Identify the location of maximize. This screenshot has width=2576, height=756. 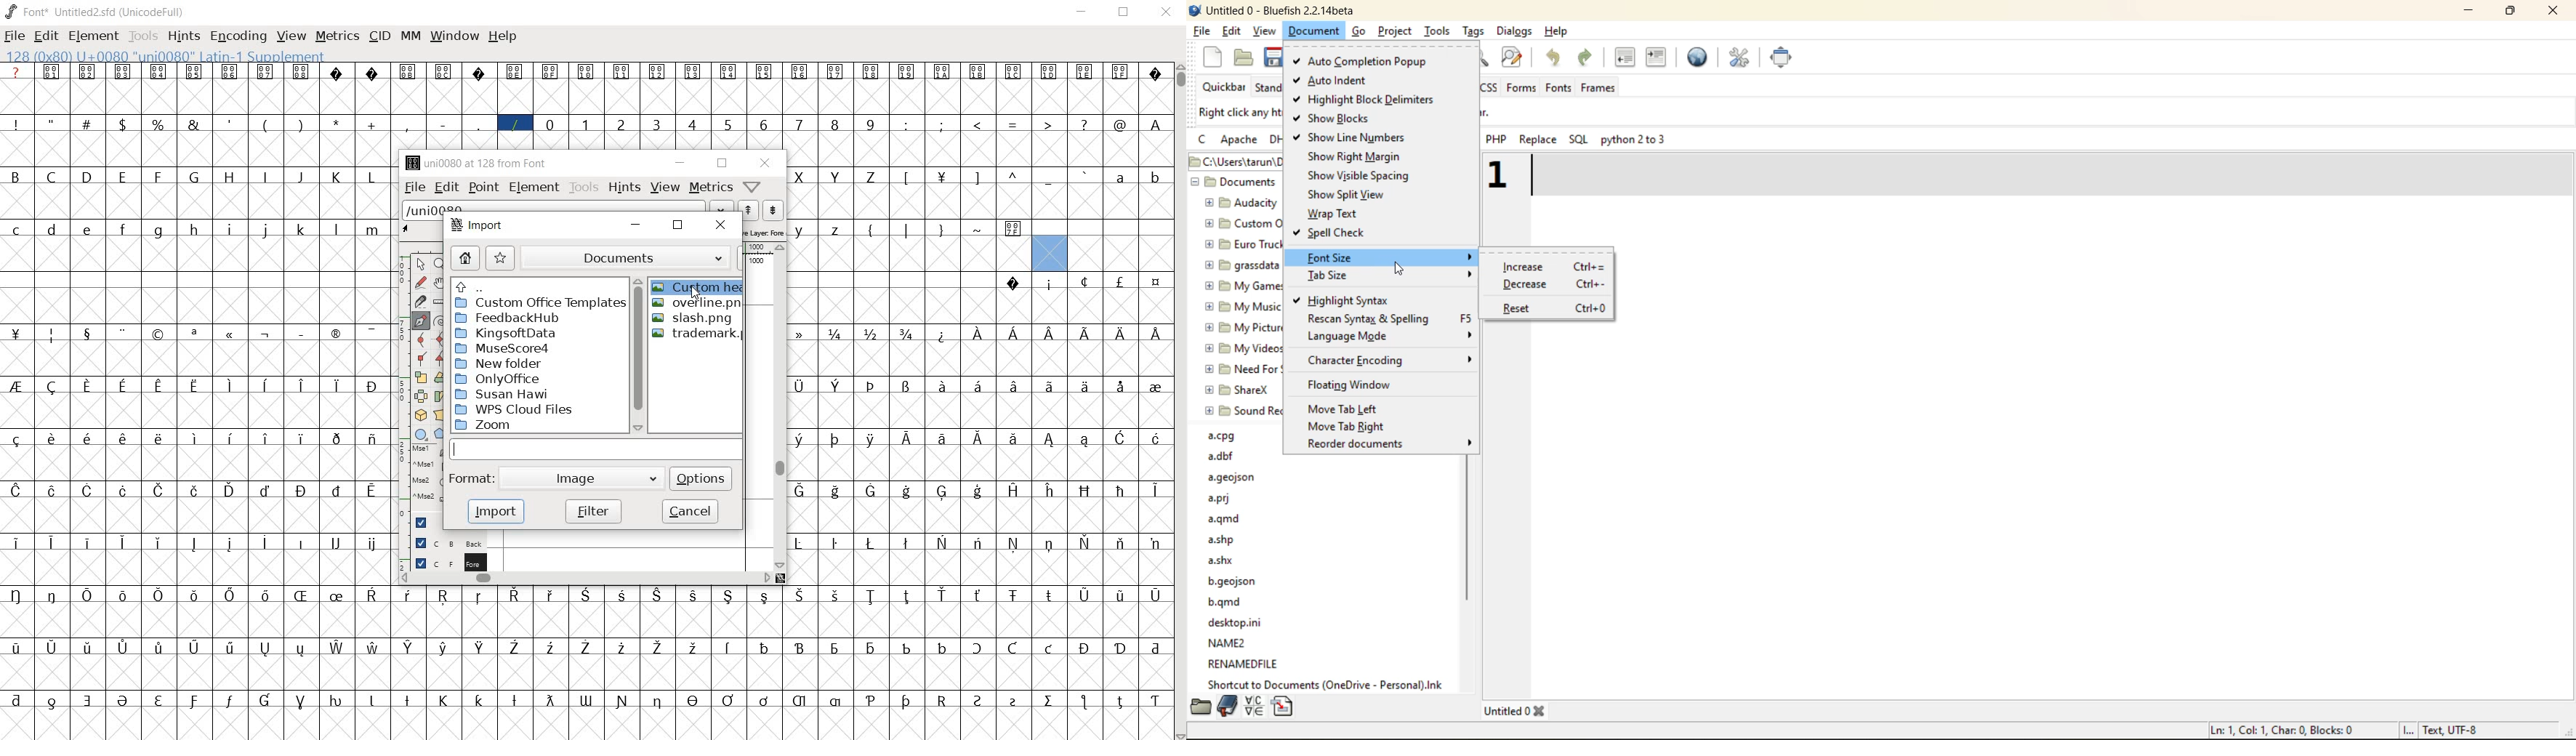
(2509, 11).